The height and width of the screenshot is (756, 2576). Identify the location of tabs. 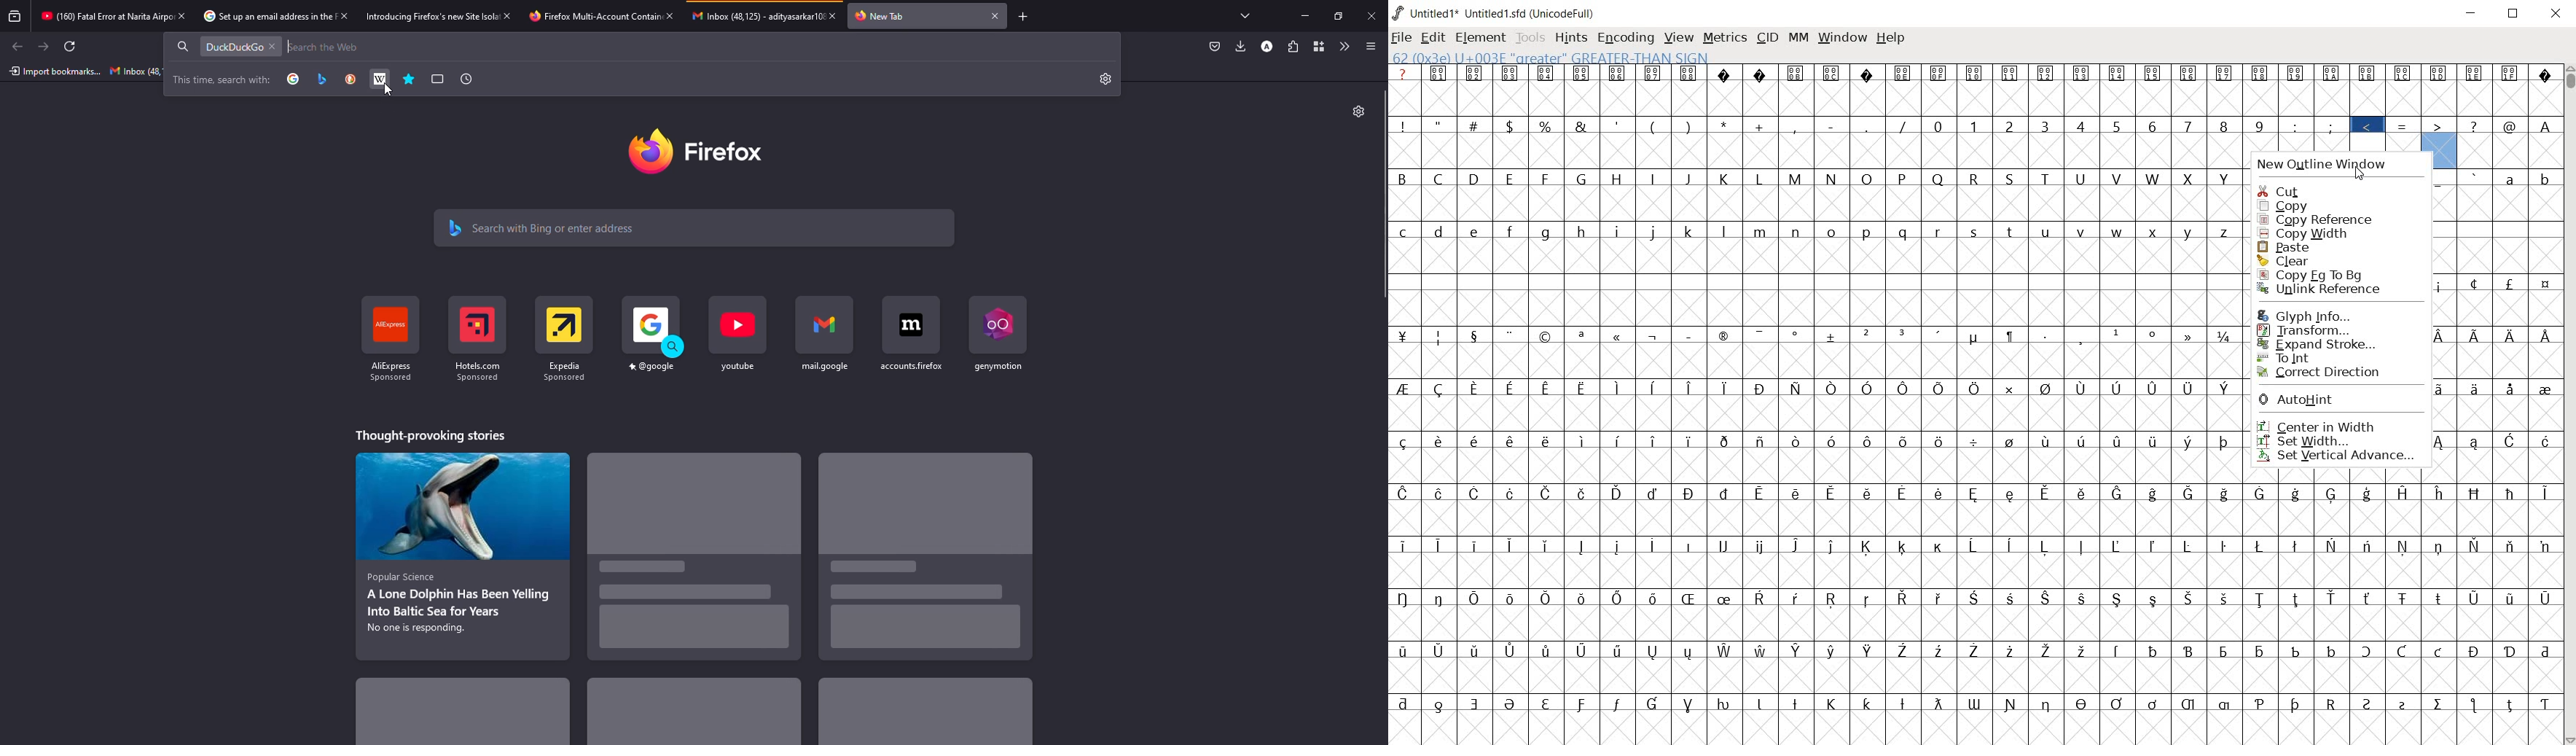
(1249, 16).